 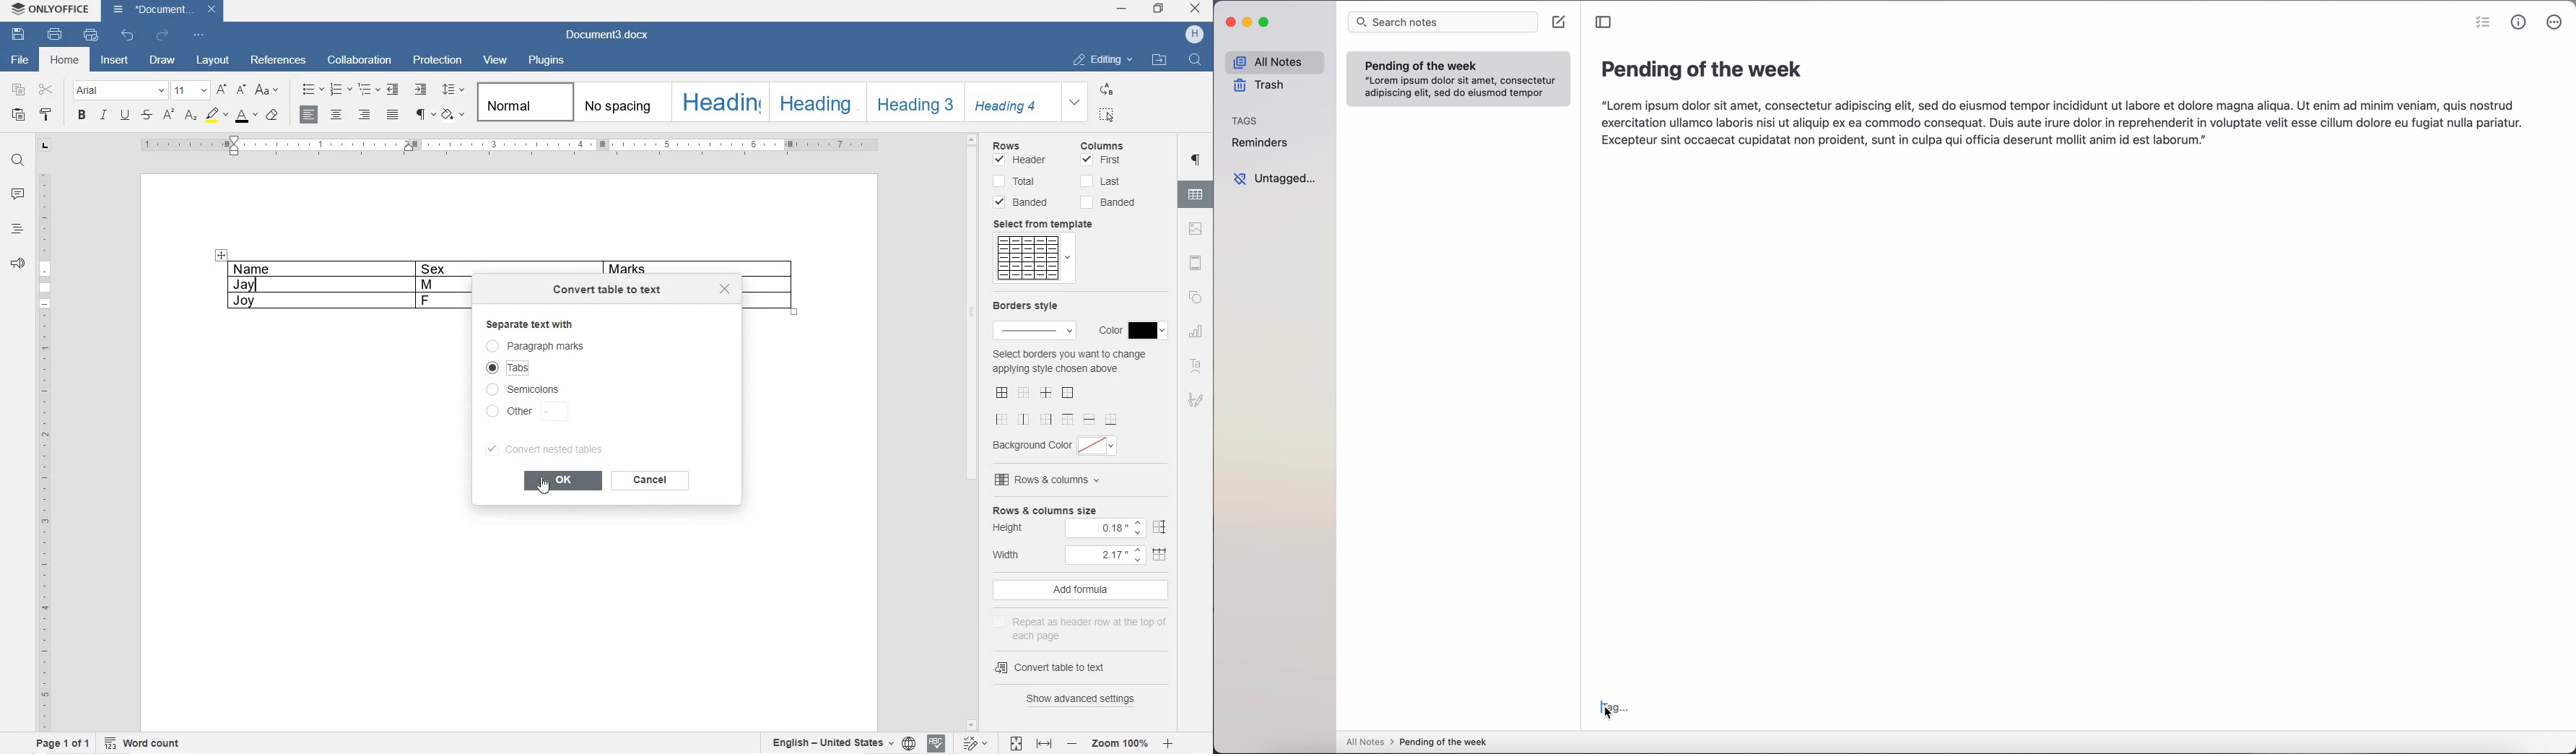 I want to click on border style, so click(x=1033, y=318).